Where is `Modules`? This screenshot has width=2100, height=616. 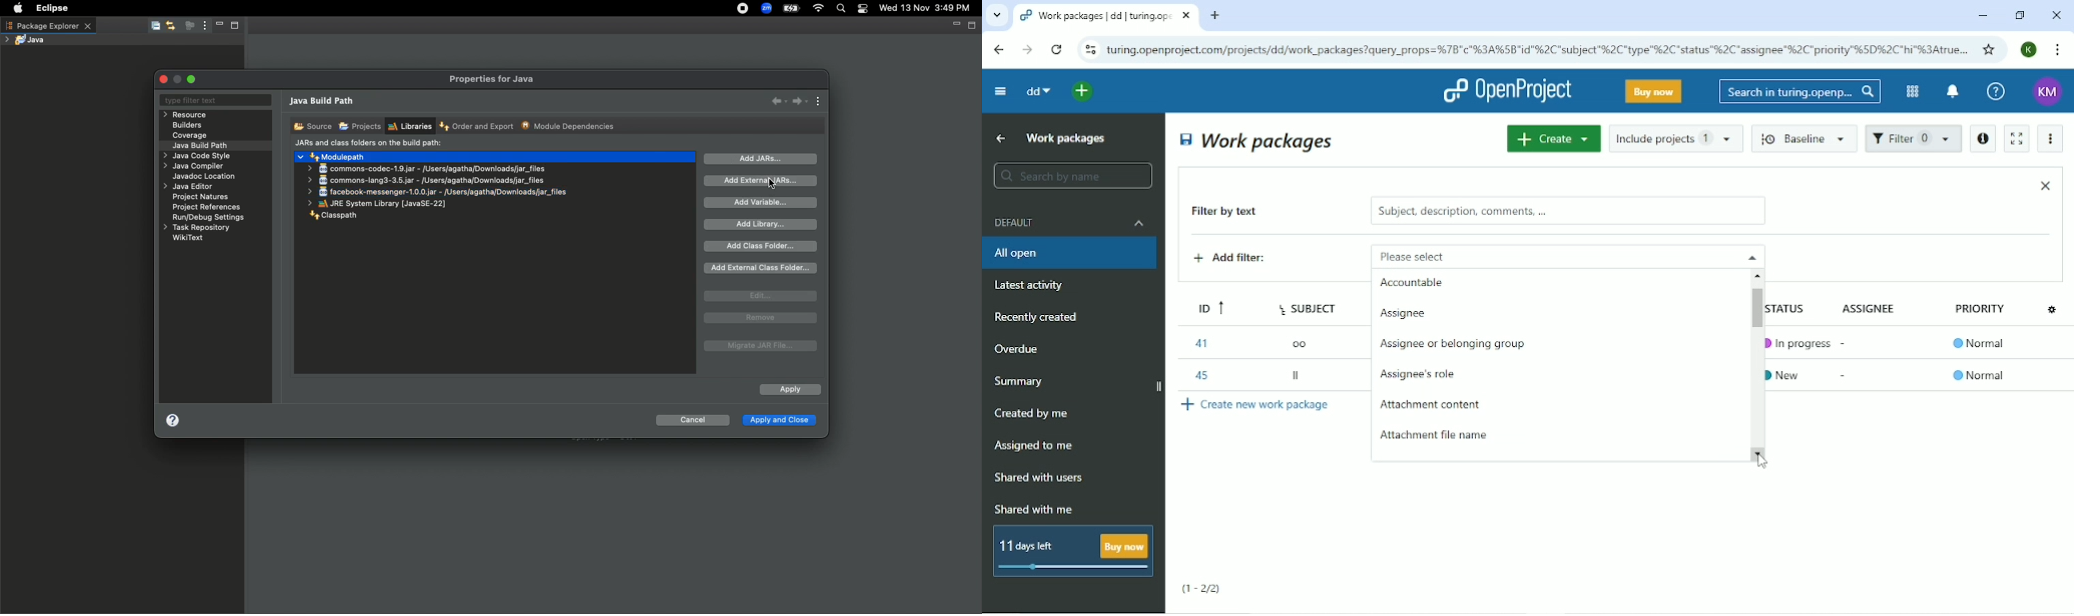
Modules is located at coordinates (1910, 91).